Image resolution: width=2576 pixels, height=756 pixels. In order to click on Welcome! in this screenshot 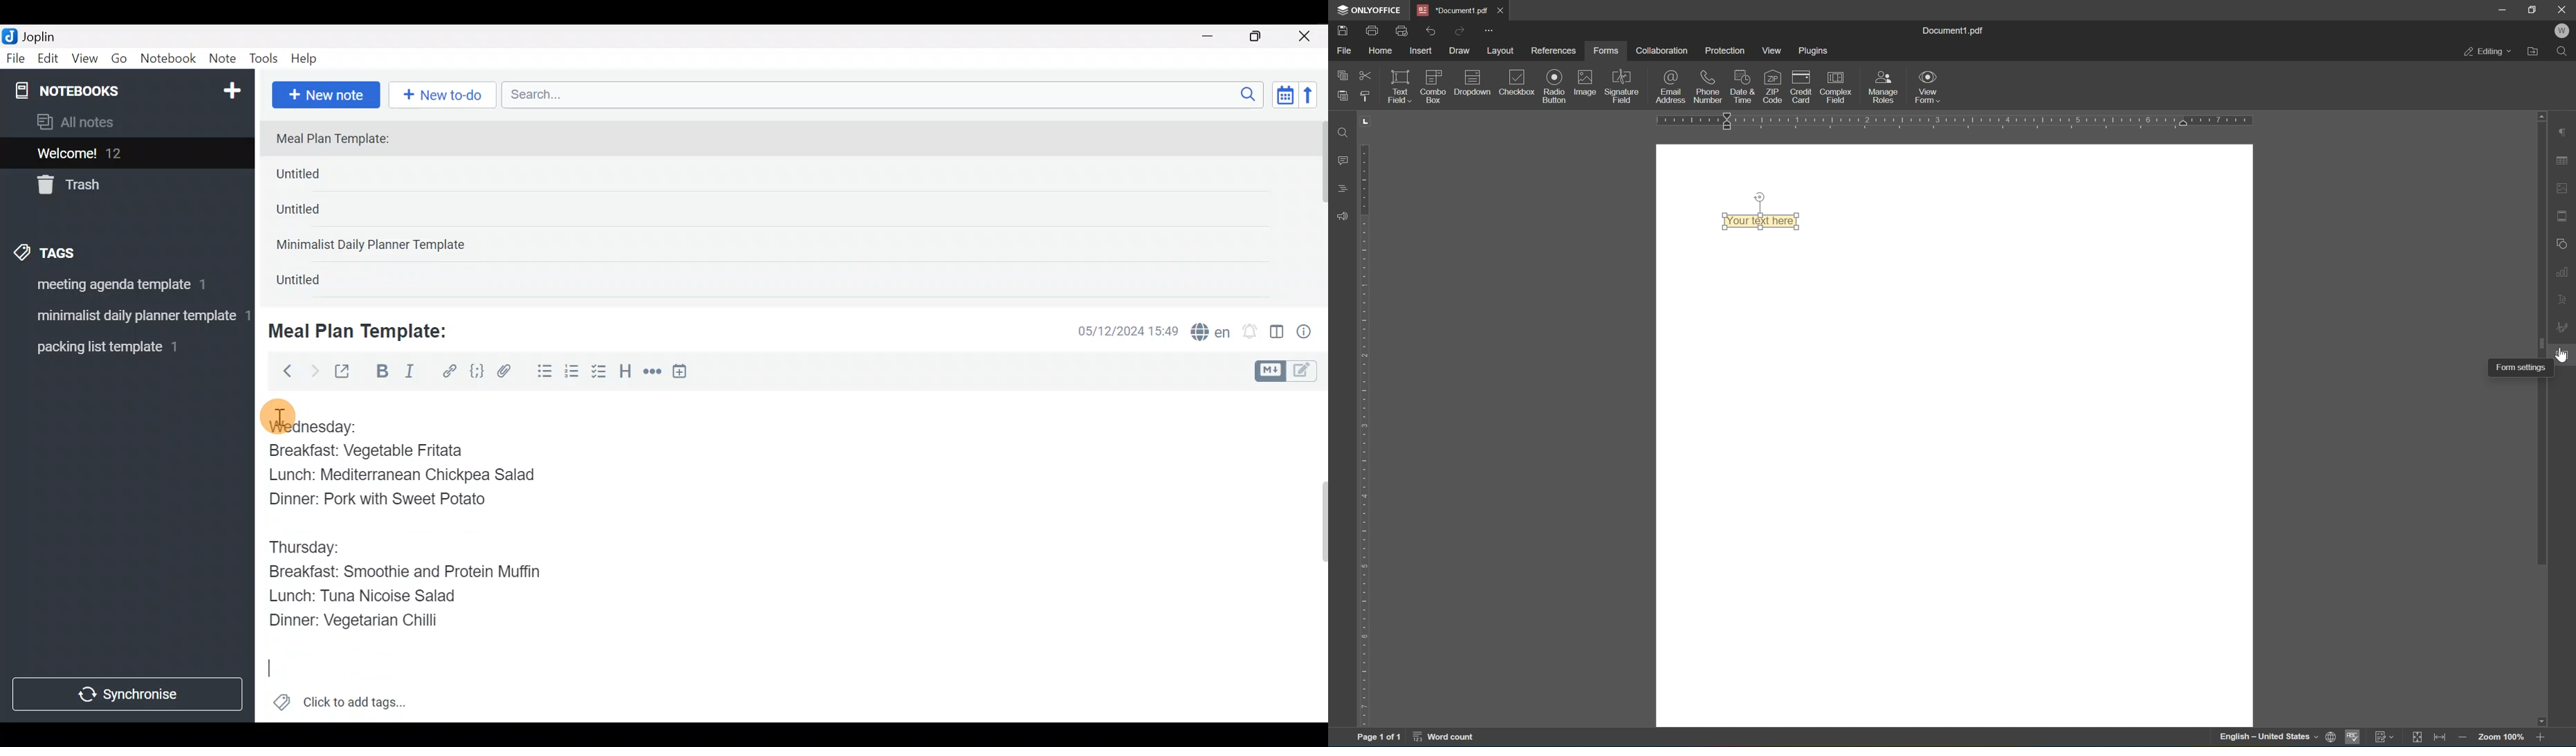, I will do `click(125, 154)`.